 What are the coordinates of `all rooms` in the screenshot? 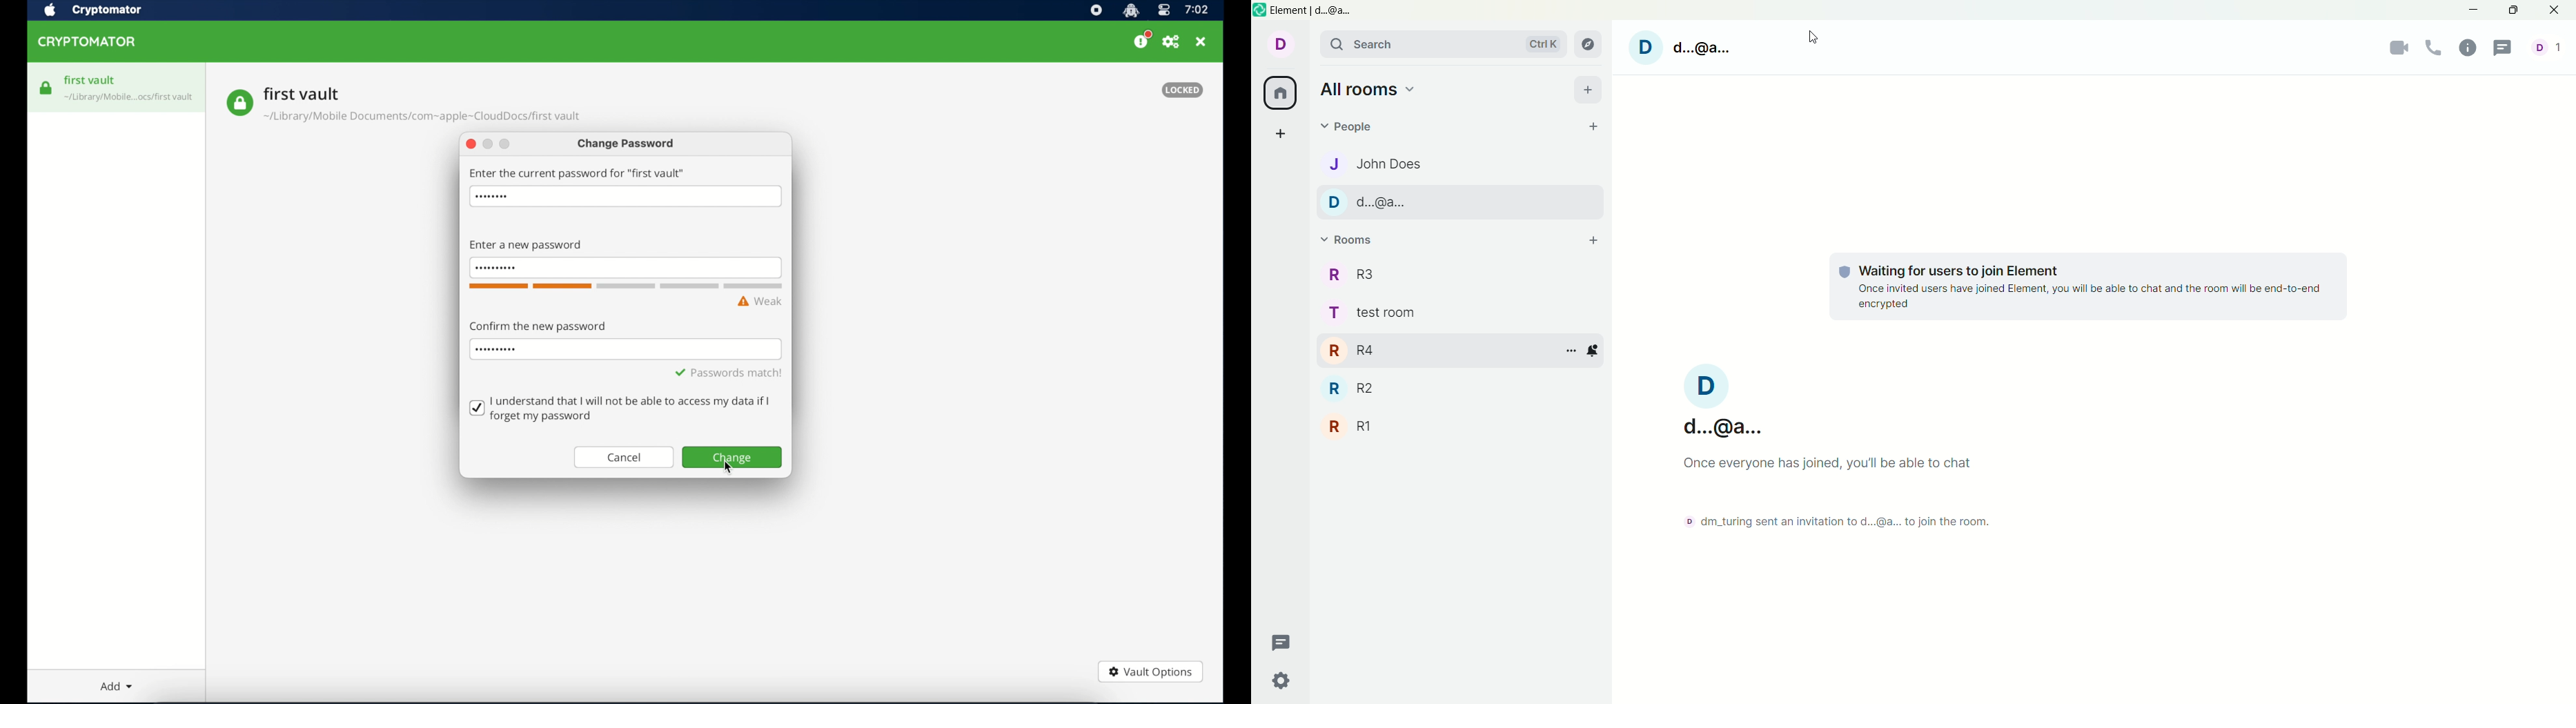 It's located at (1373, 88).